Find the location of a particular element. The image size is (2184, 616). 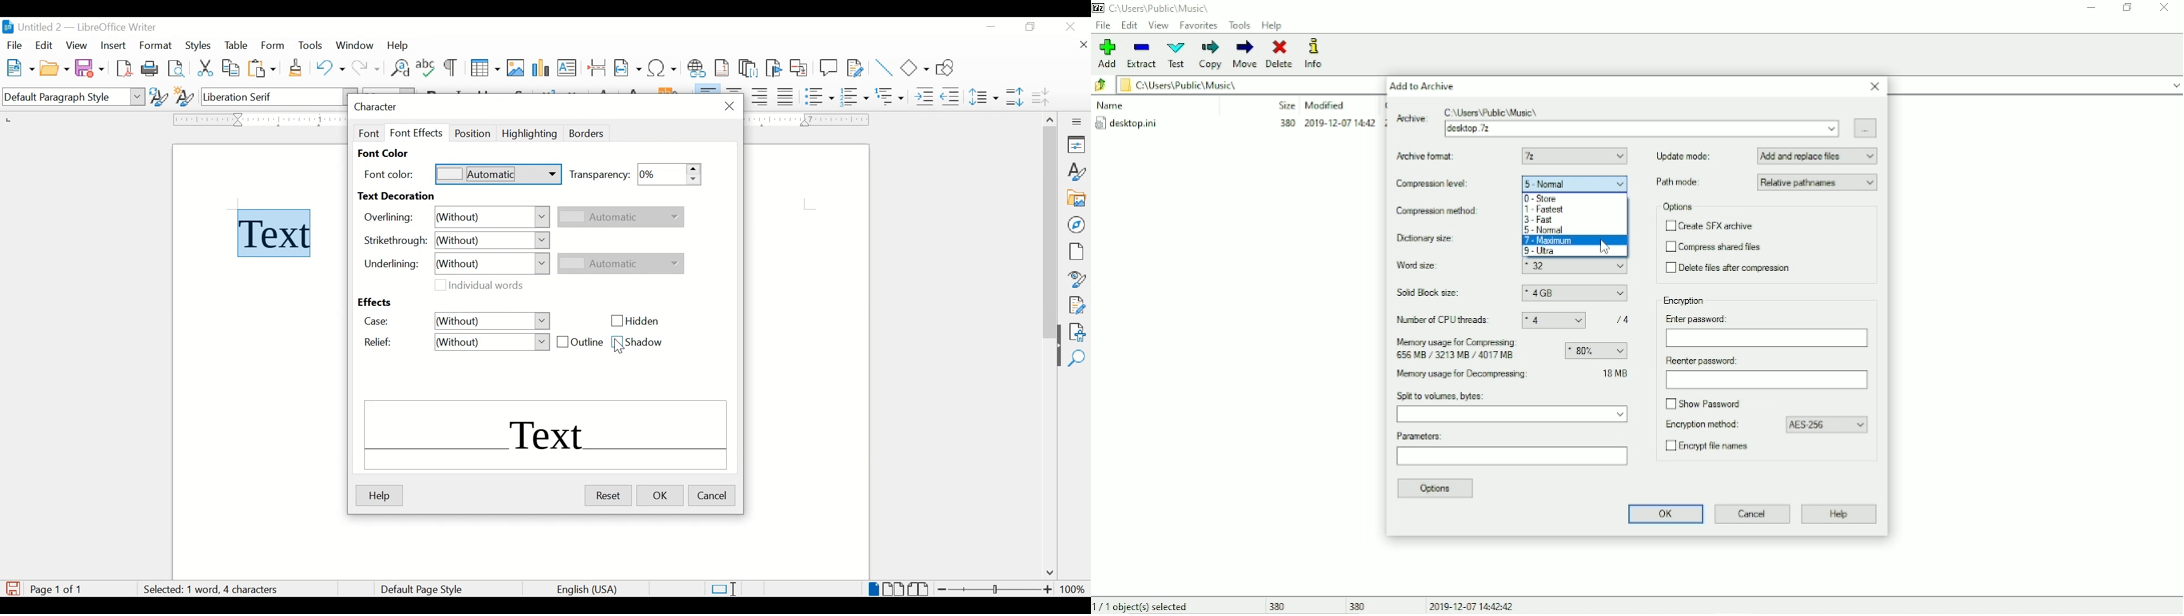

styles is located at coordinates (200, 46).